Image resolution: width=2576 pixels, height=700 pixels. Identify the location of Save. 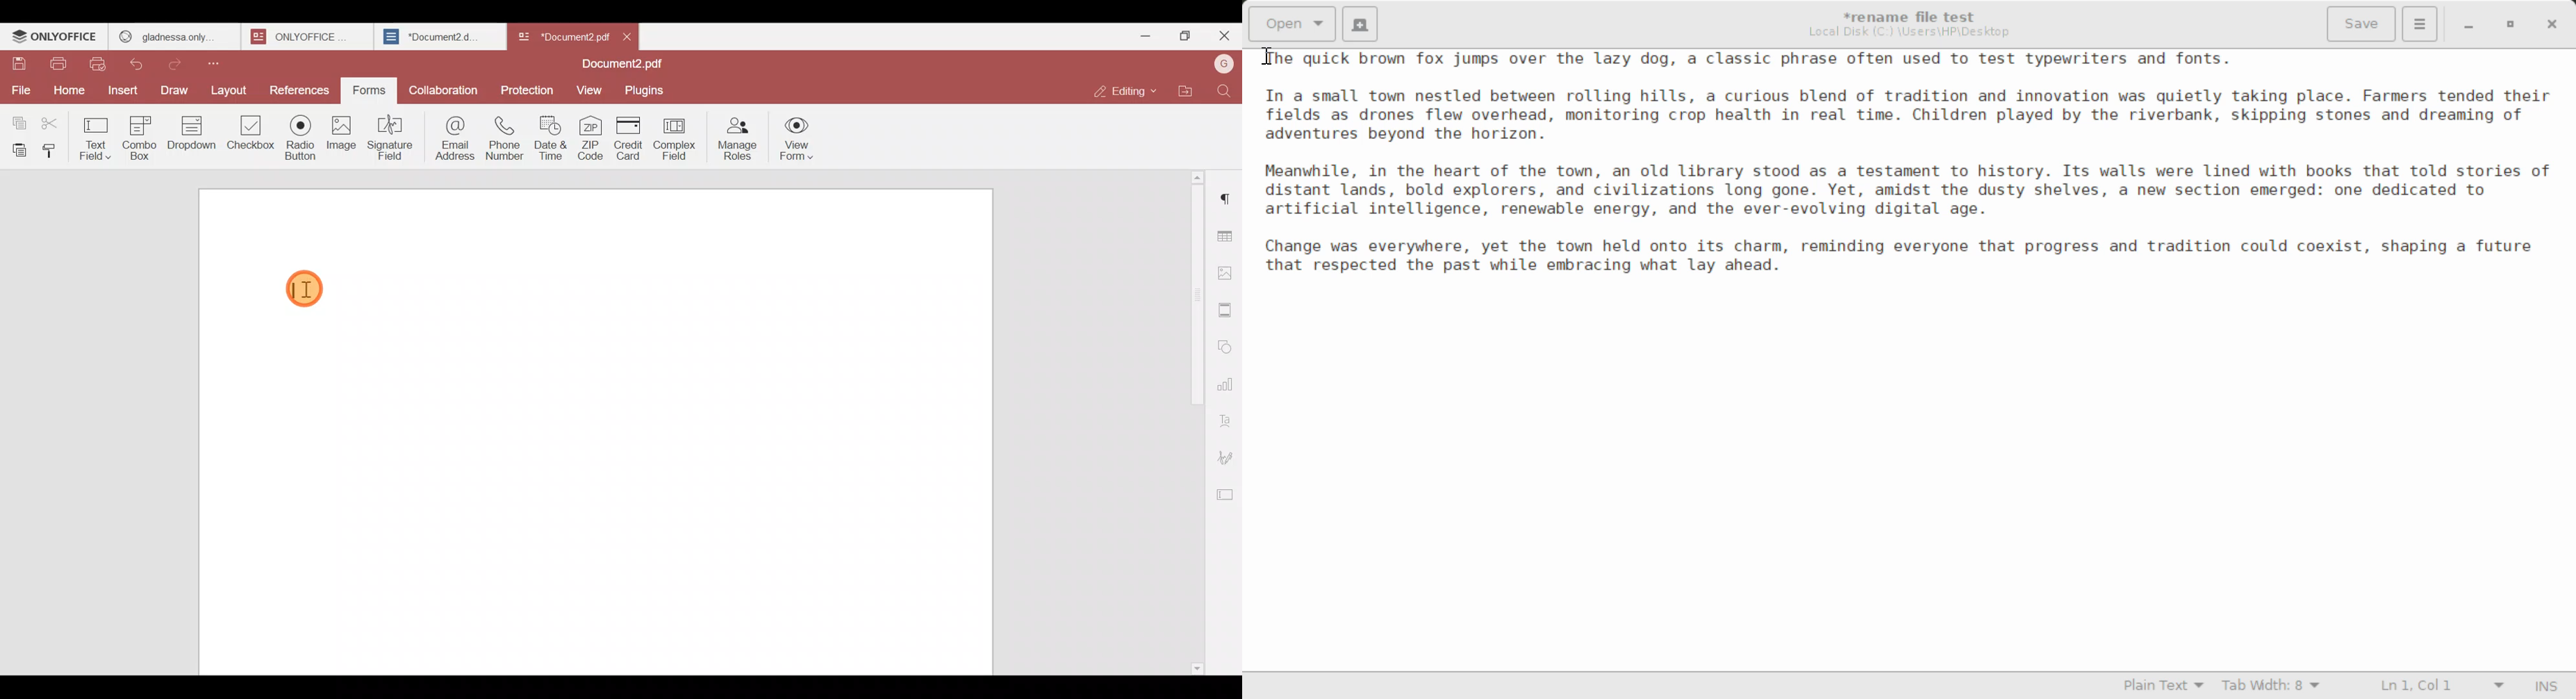
(13, 59).